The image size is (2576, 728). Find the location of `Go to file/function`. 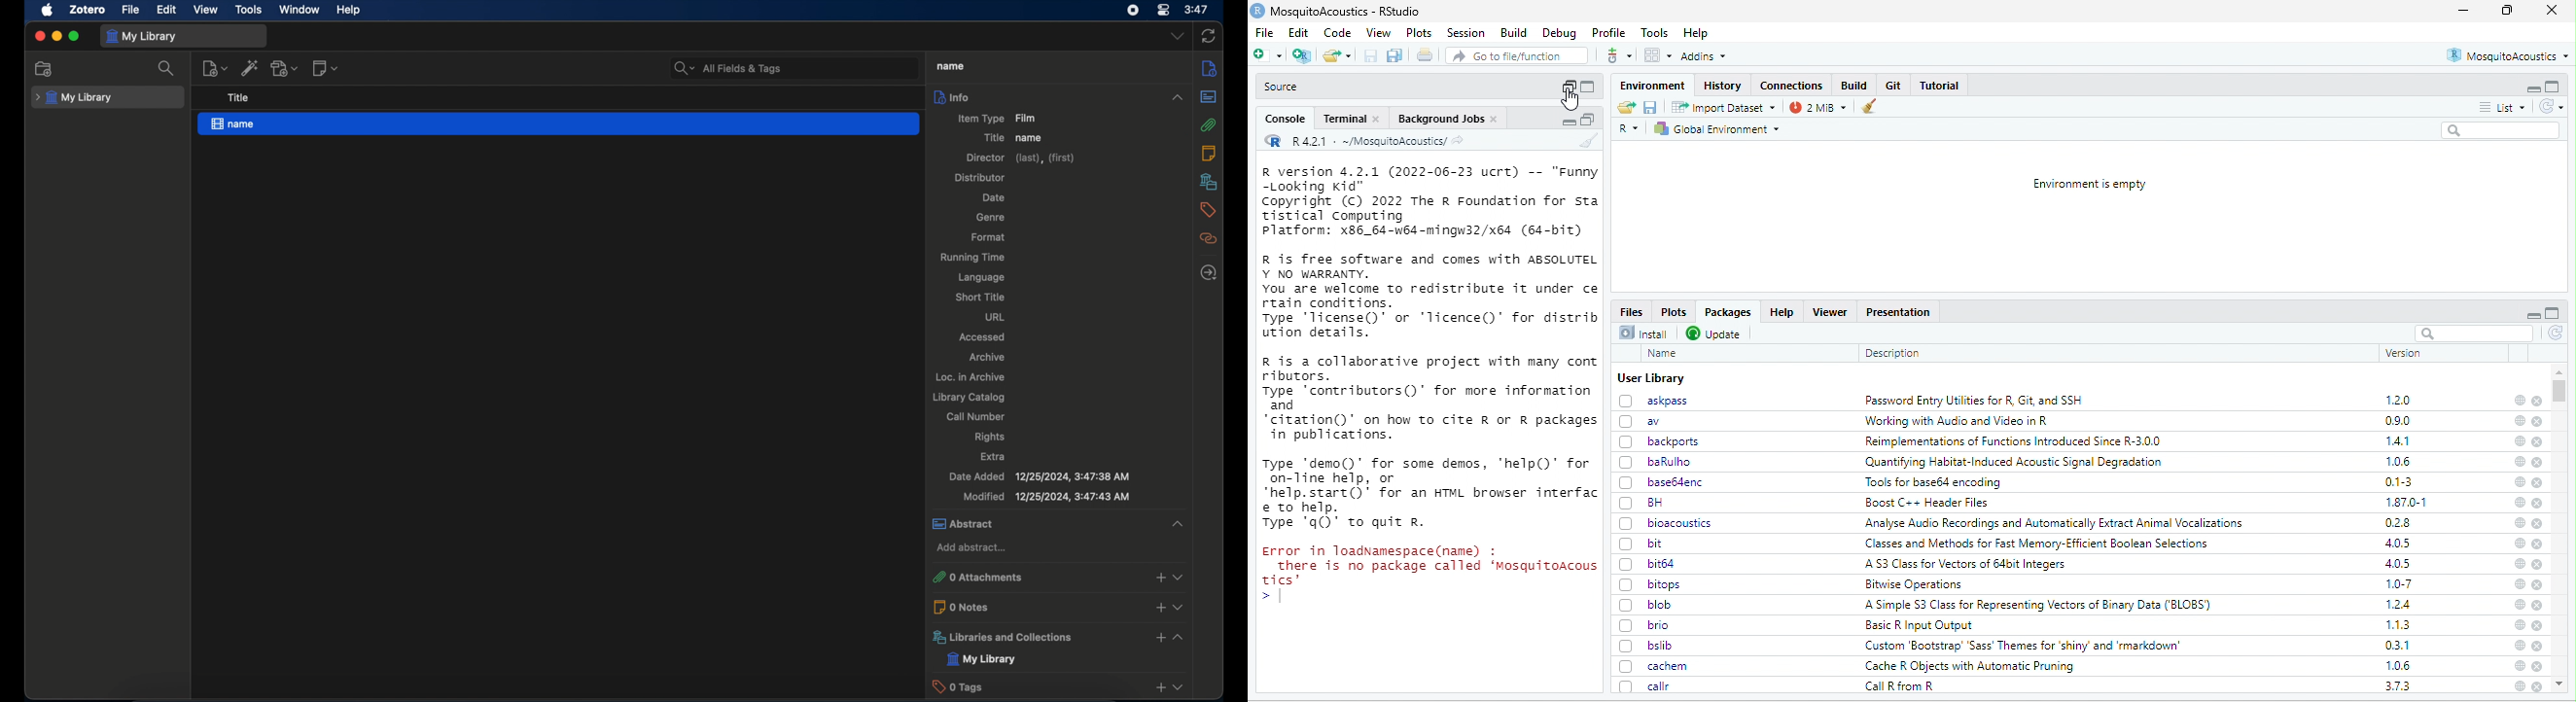

Go to file/function is located at coordinates (1514, 54).